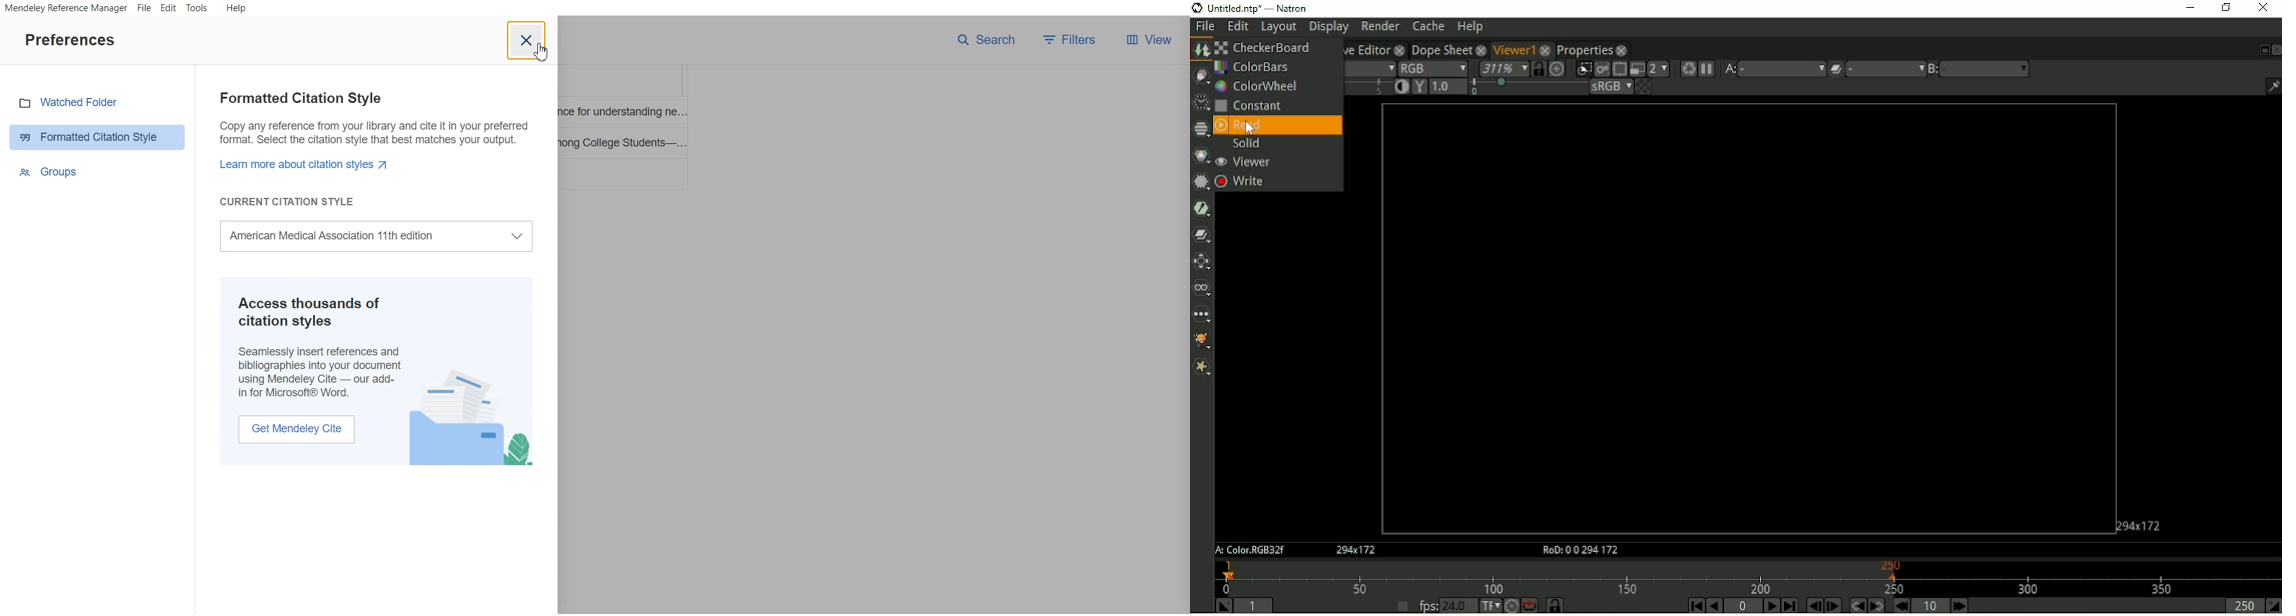  I want to click on American medical associate, so click(380, 236).